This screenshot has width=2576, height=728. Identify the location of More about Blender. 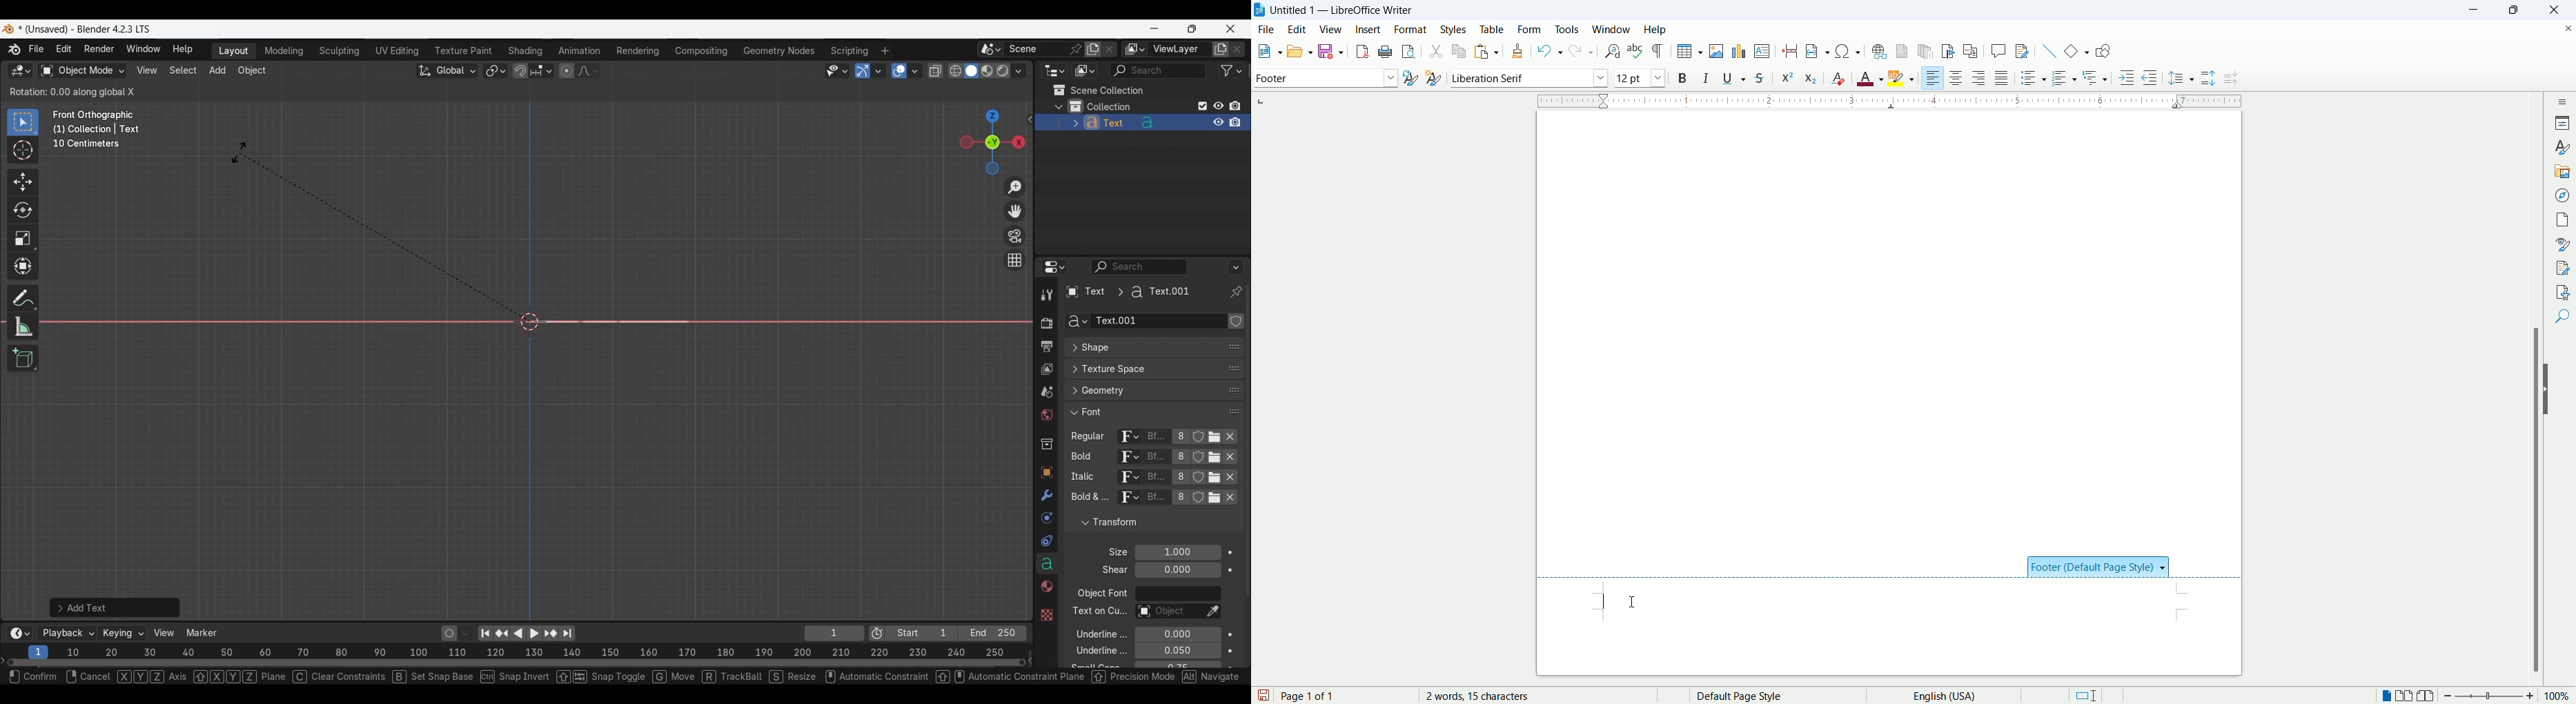
(15, 50).